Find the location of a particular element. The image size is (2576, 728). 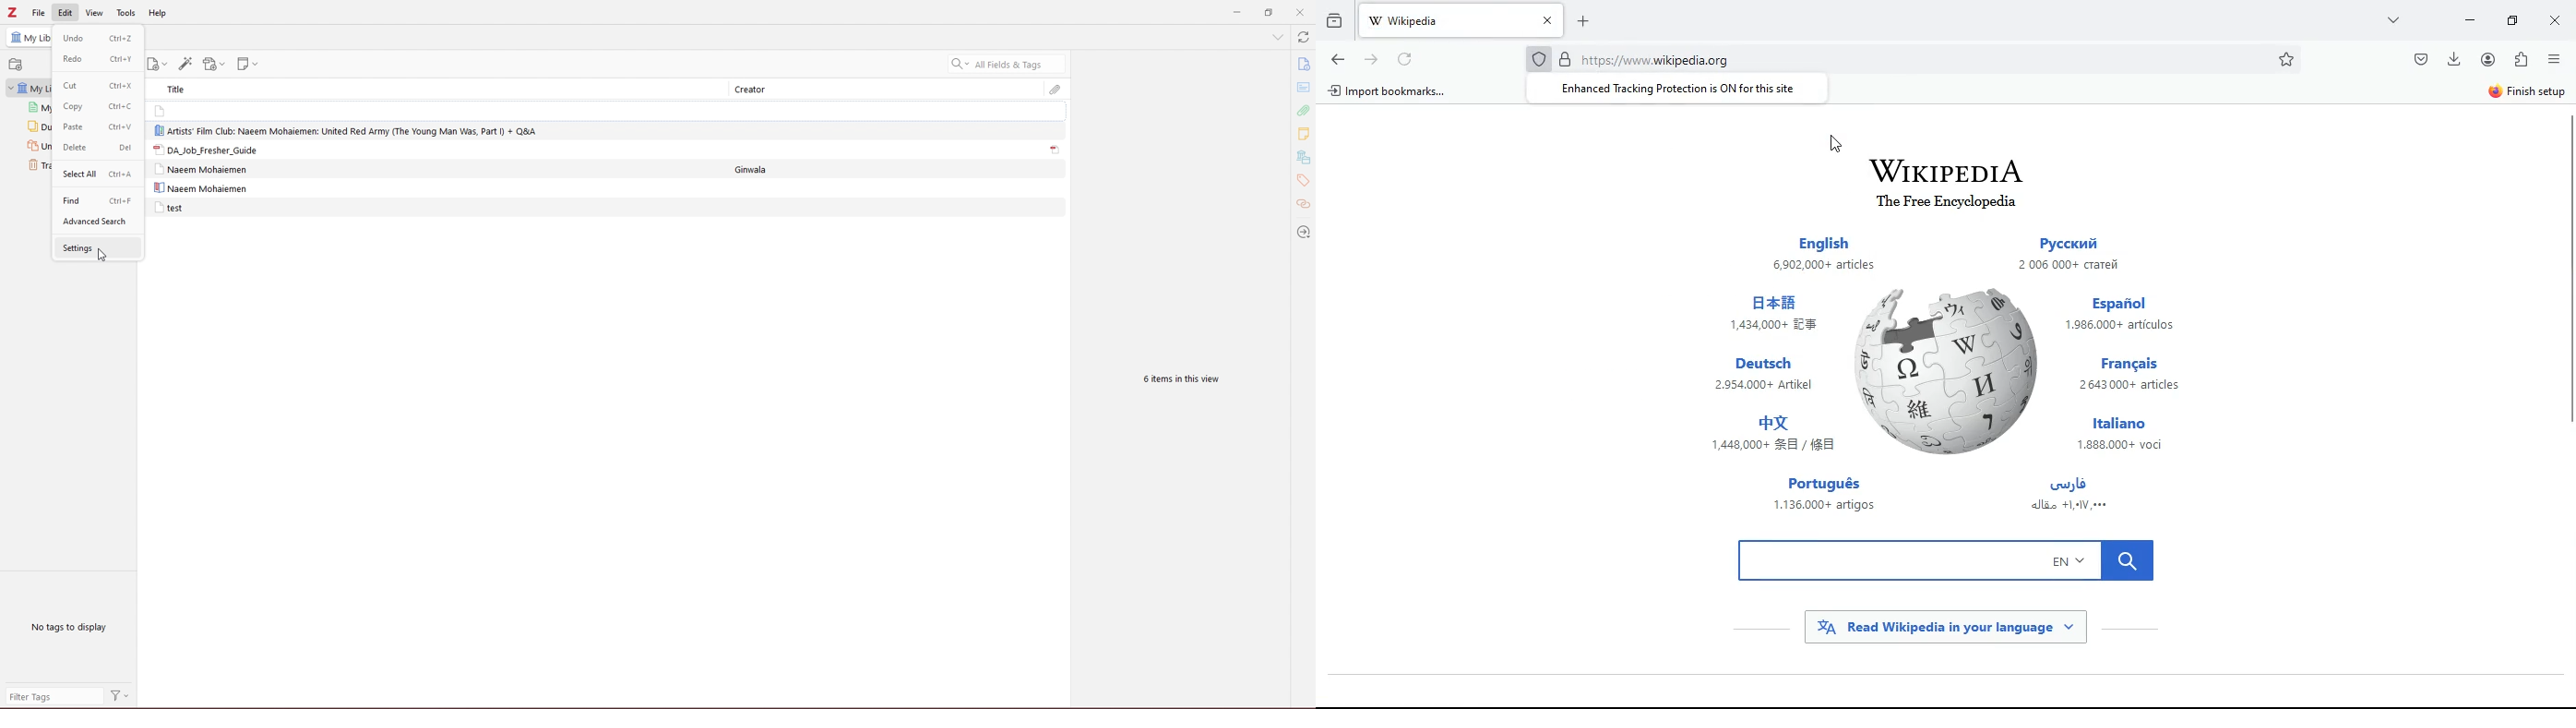

protection on for the site is located at coordinates (1678, 88).